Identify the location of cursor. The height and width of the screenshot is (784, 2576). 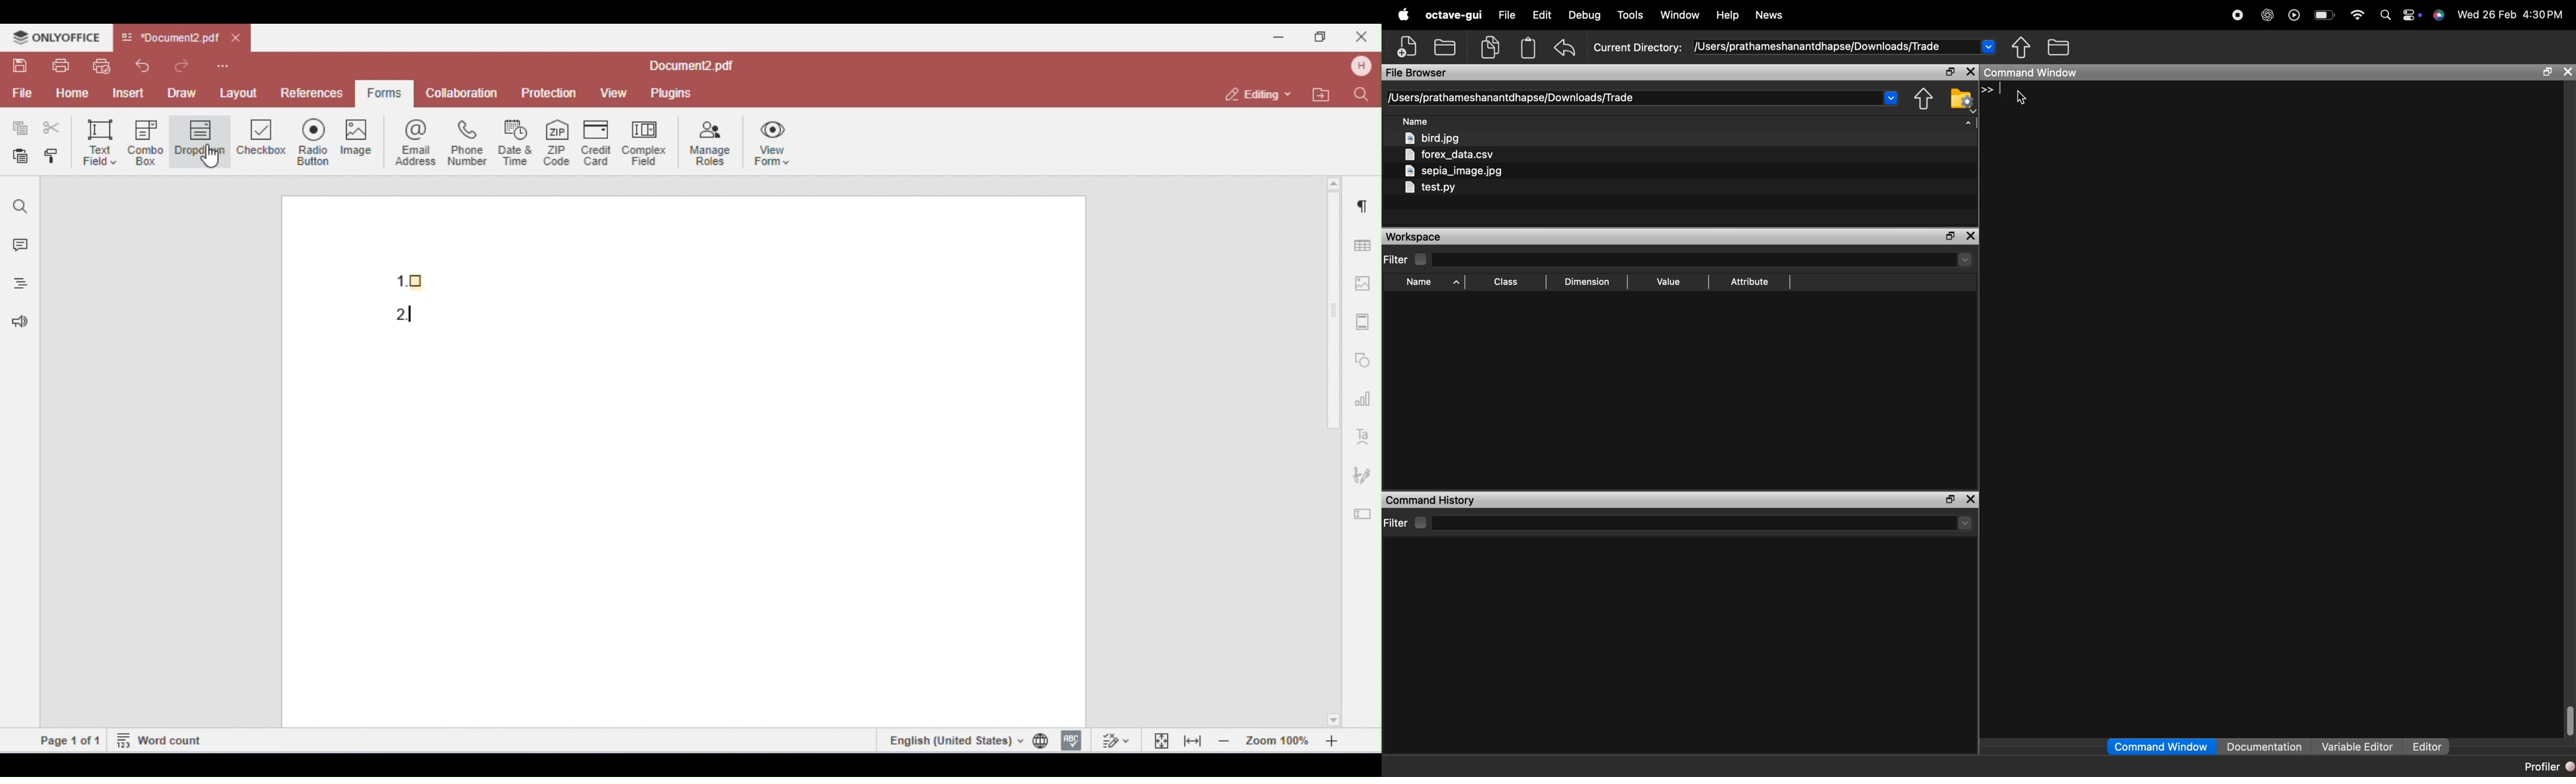
(2023, 98).